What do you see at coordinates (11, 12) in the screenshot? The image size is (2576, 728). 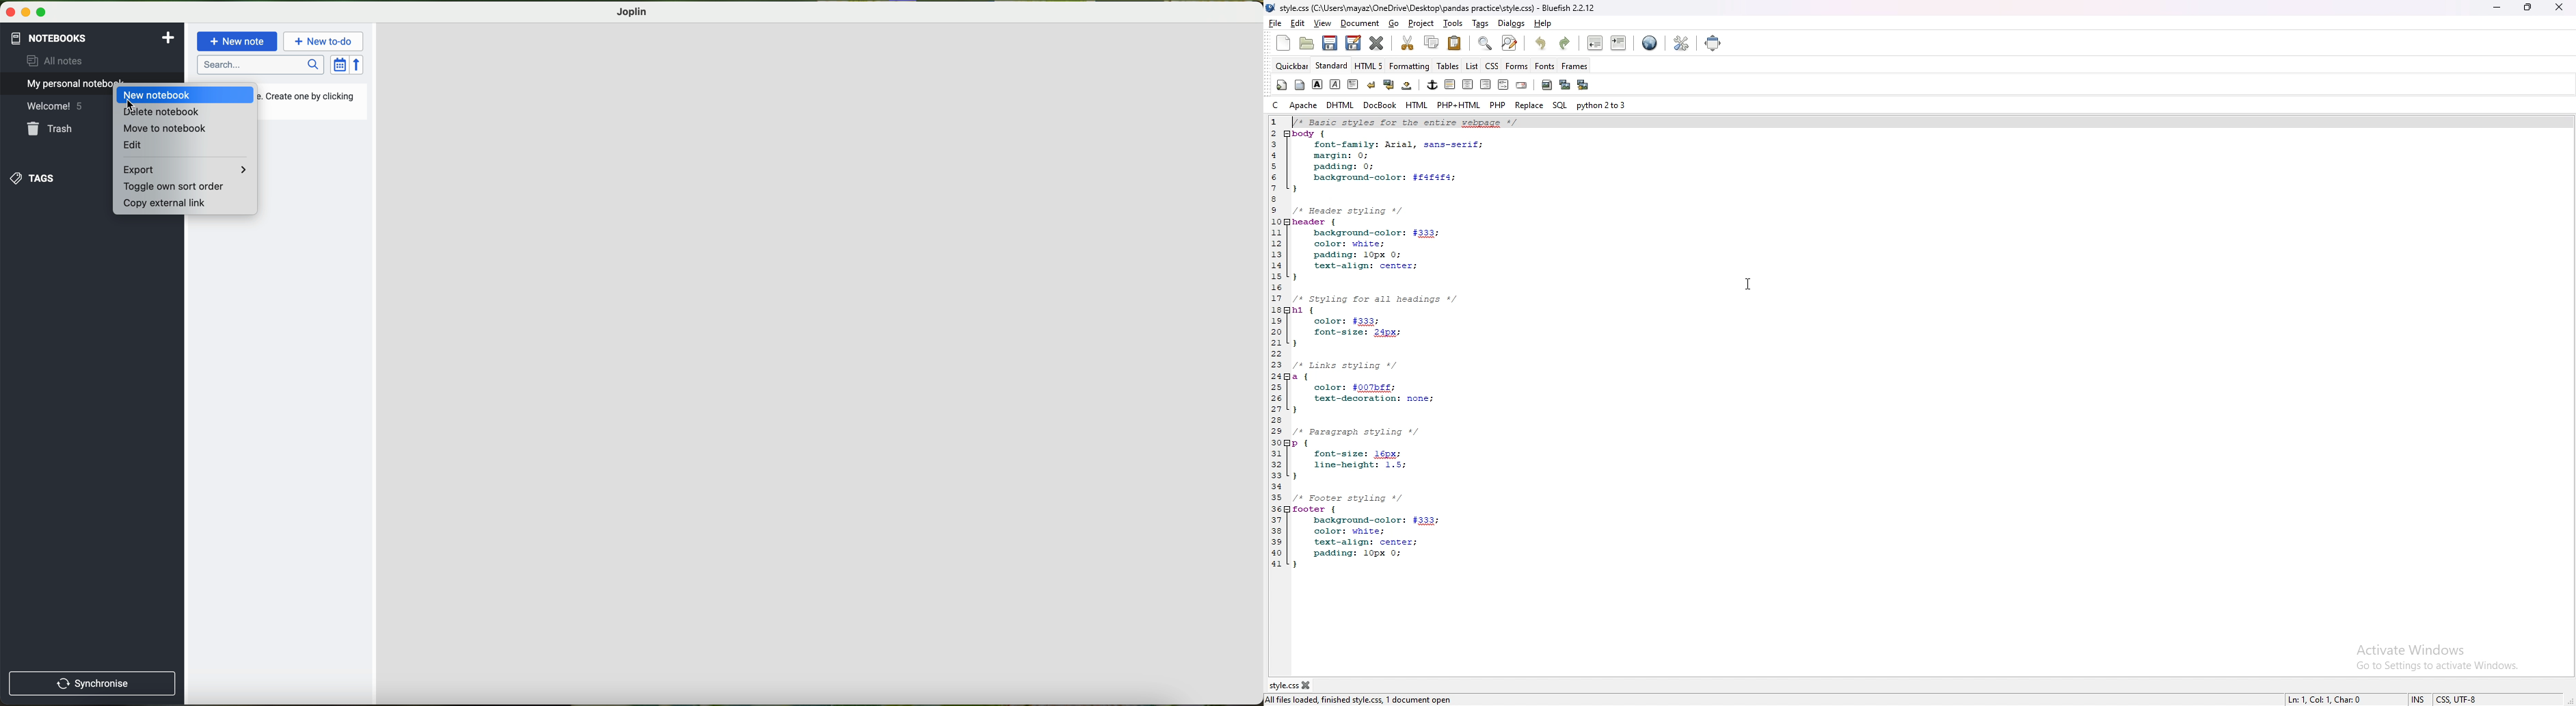 I see `close` at bounding box center [11, 12].